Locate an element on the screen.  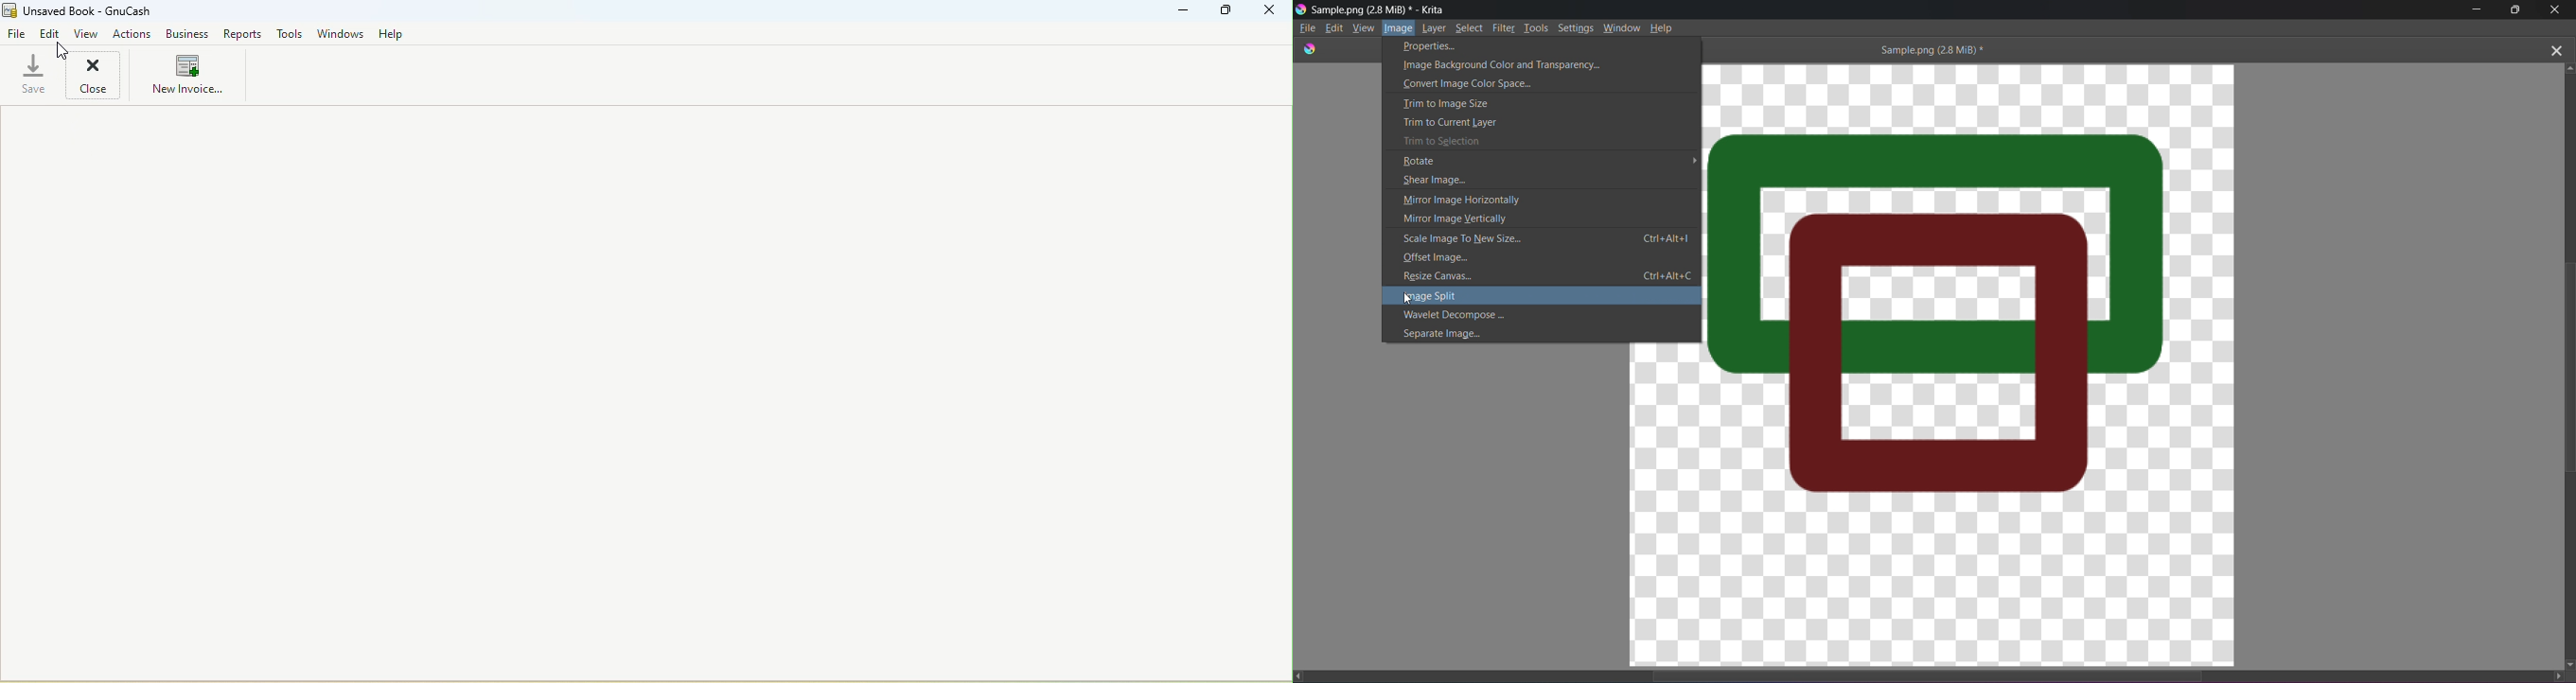
Wavelet Decompose is located at coordinates (1543, 316).